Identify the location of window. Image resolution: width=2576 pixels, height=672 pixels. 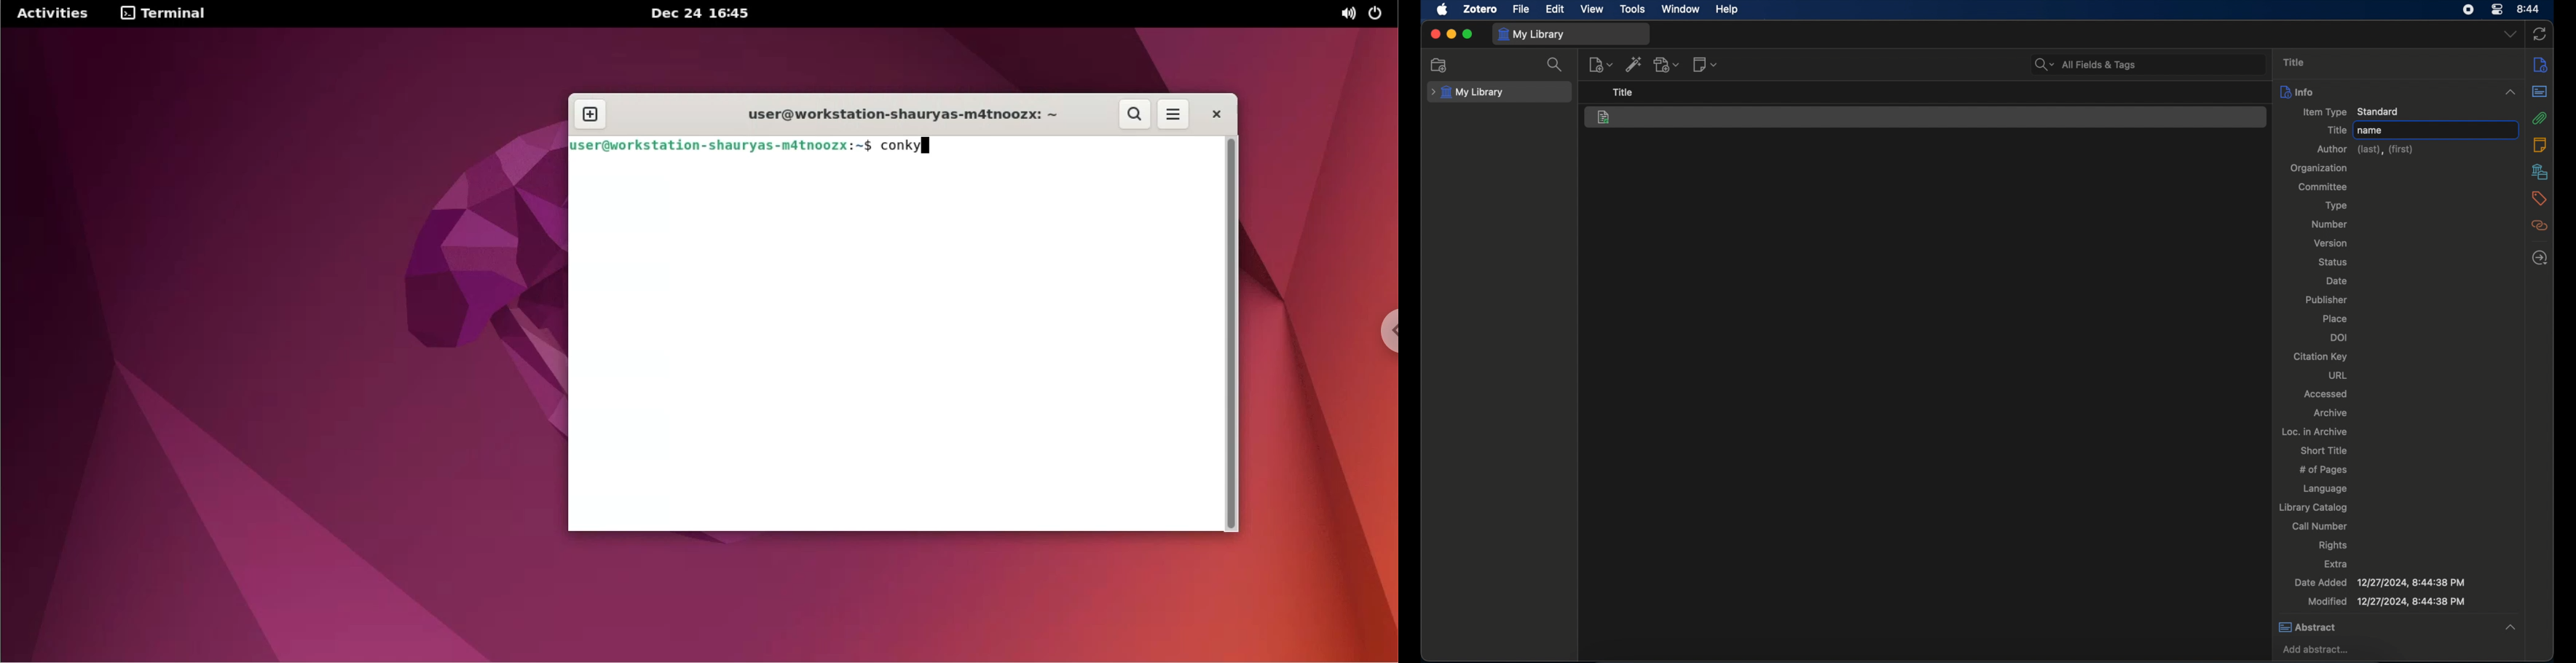
(1679, 9).